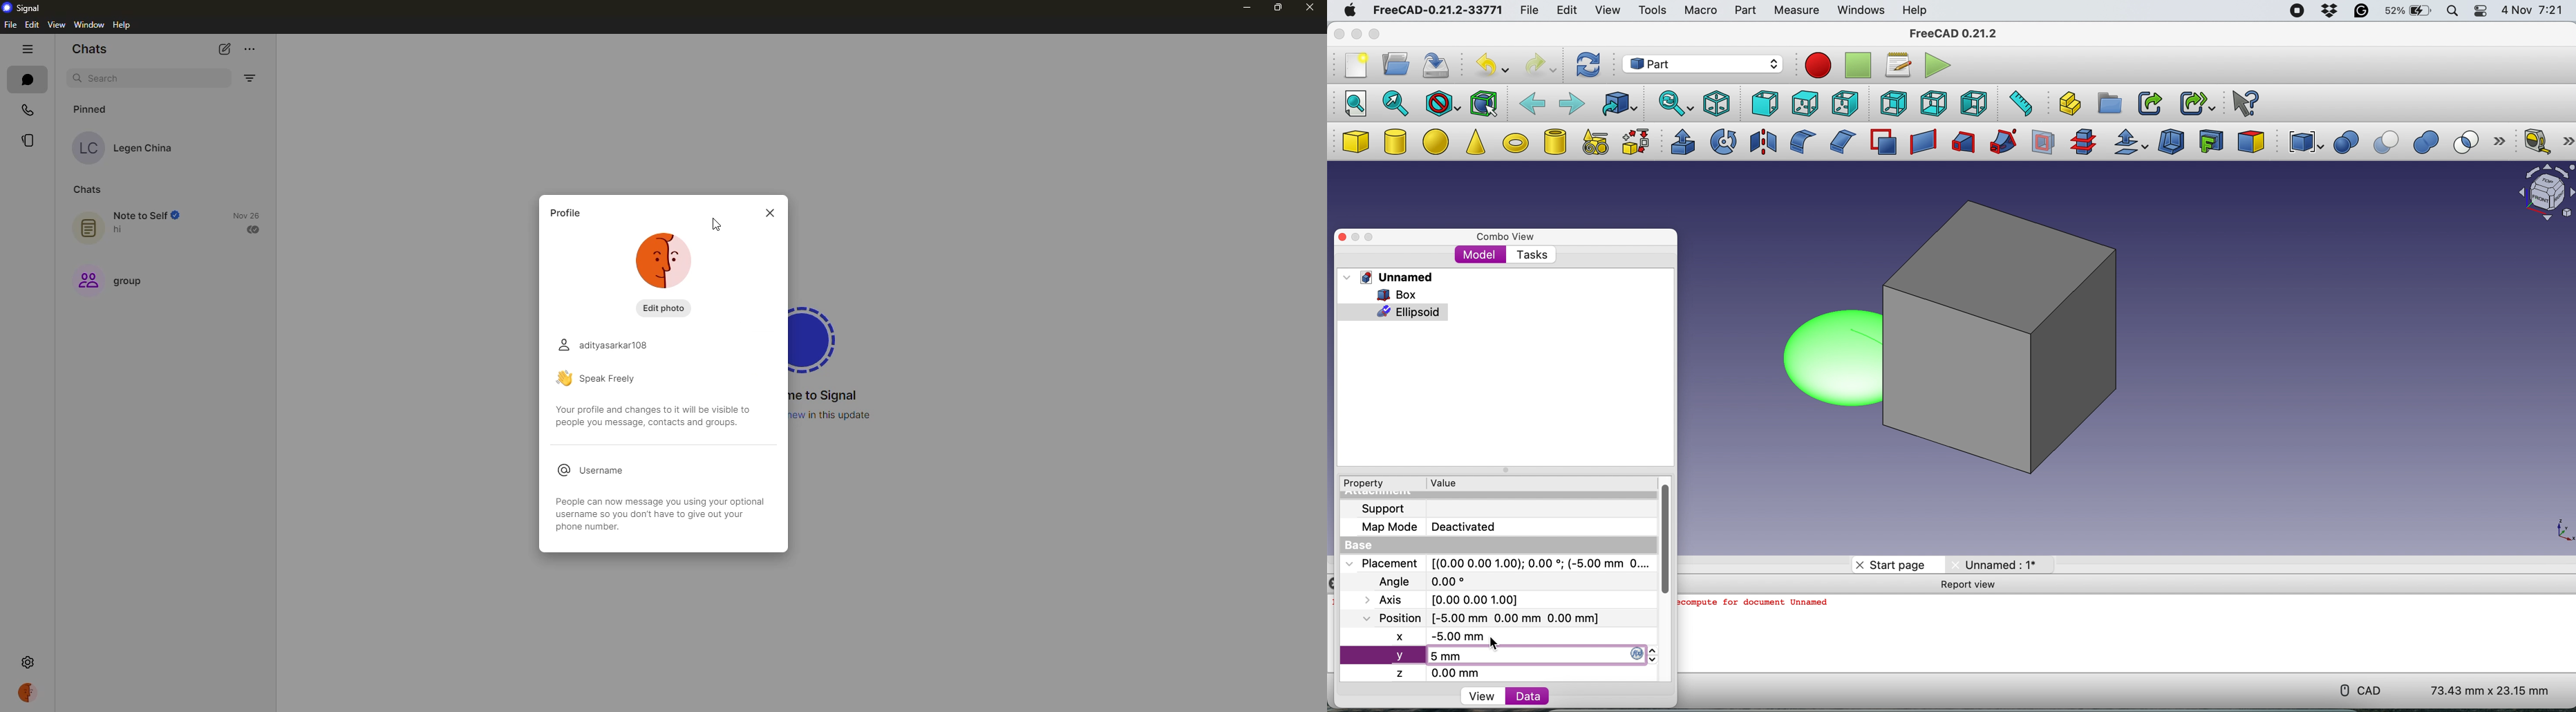 This screenshot has width=2576, height=728. I want to click on what's new, so click(835, 415).